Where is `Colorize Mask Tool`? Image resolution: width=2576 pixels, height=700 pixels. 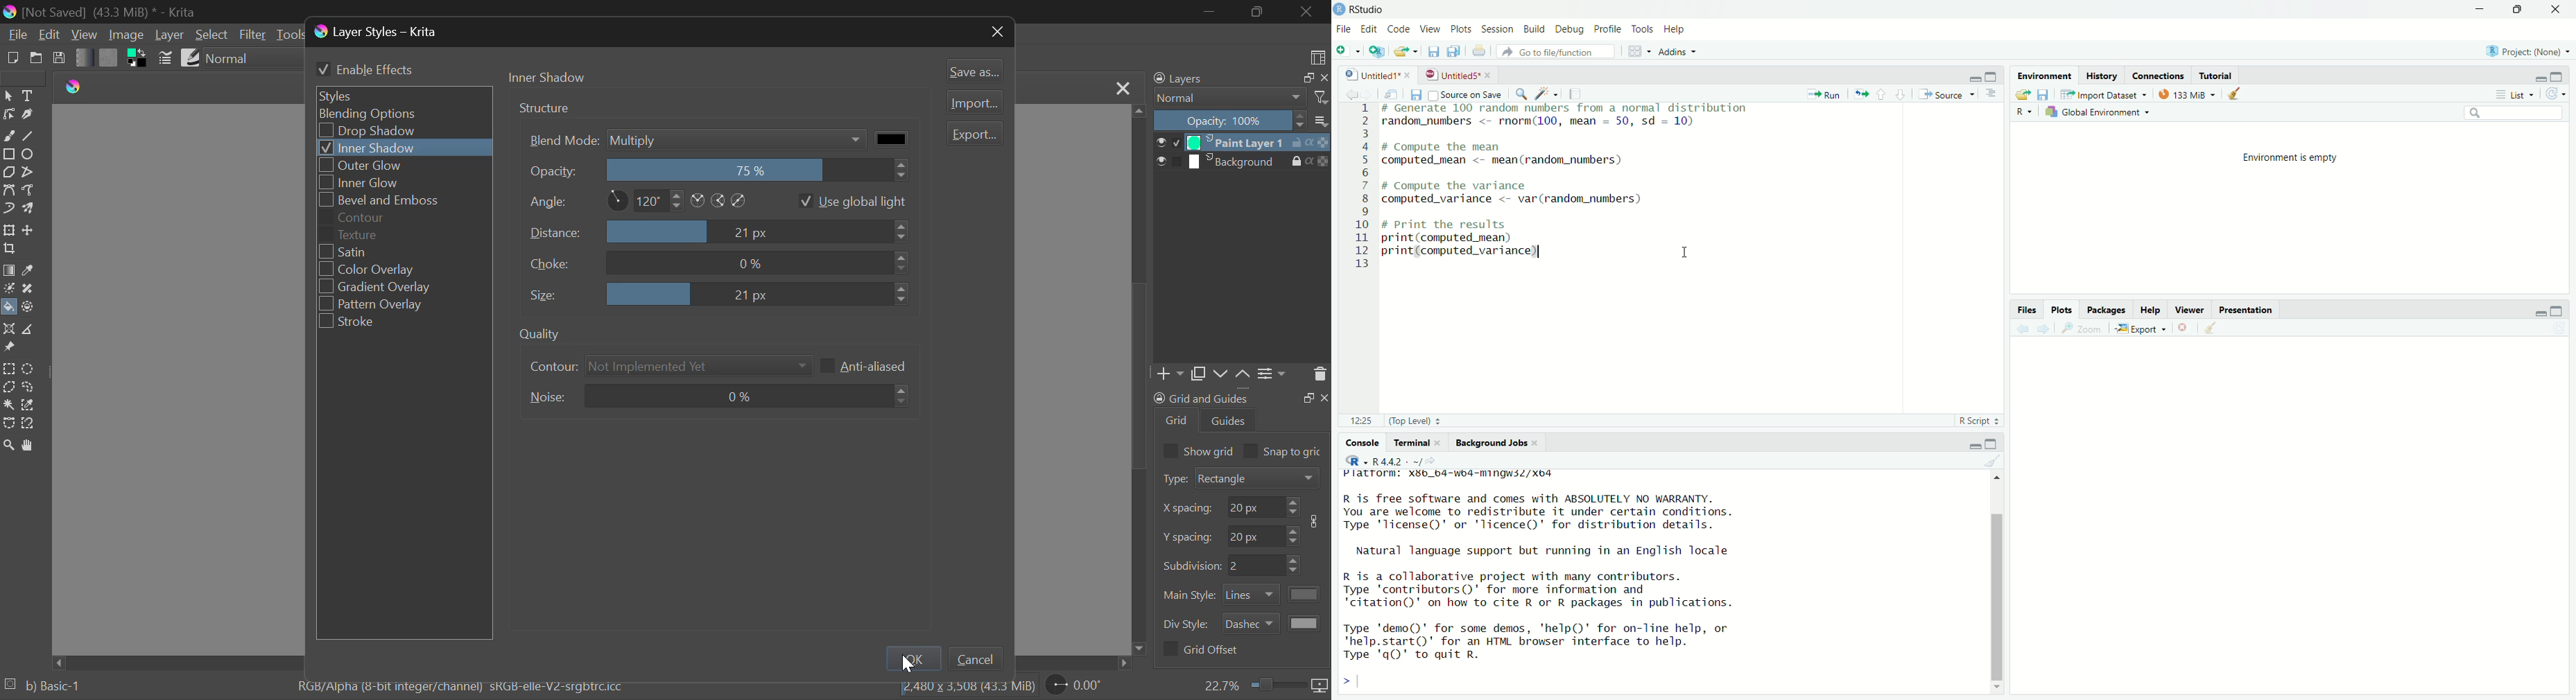
Colorize Mask Tool is located at coordinates (9, 289).